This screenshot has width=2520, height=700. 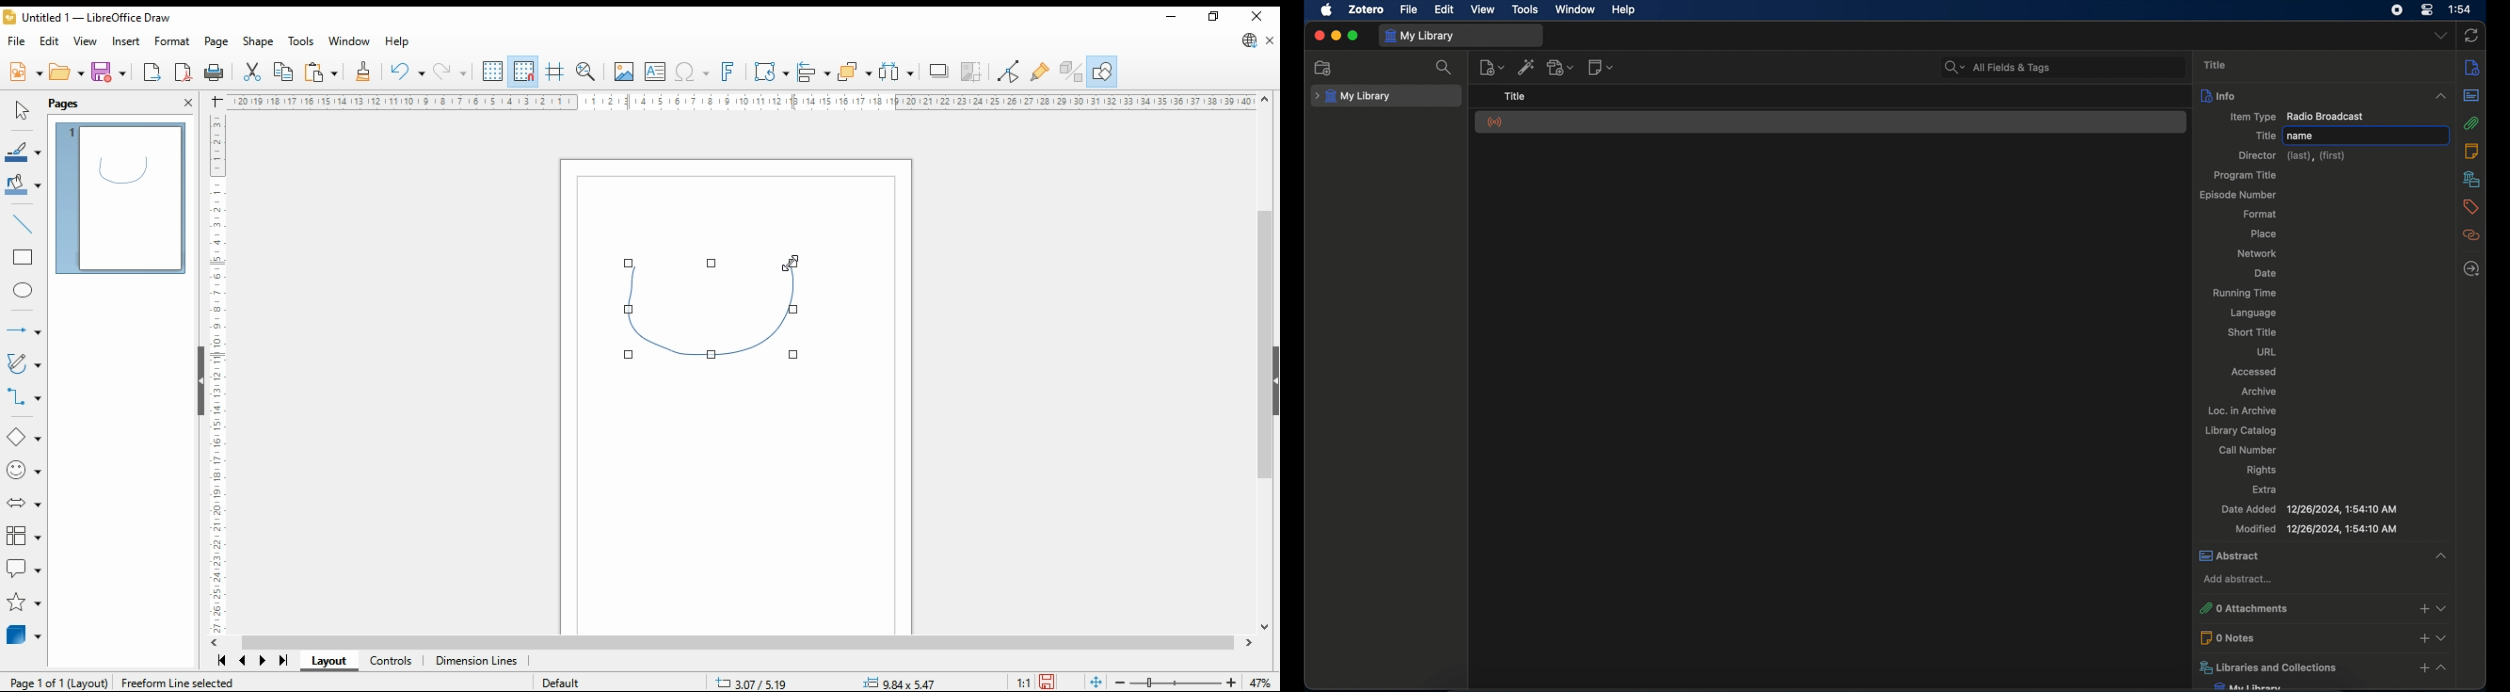 What do you see at coordinates (1526, 9) in the screenshot?
I see `tools` at bounding box center [1526, 9].